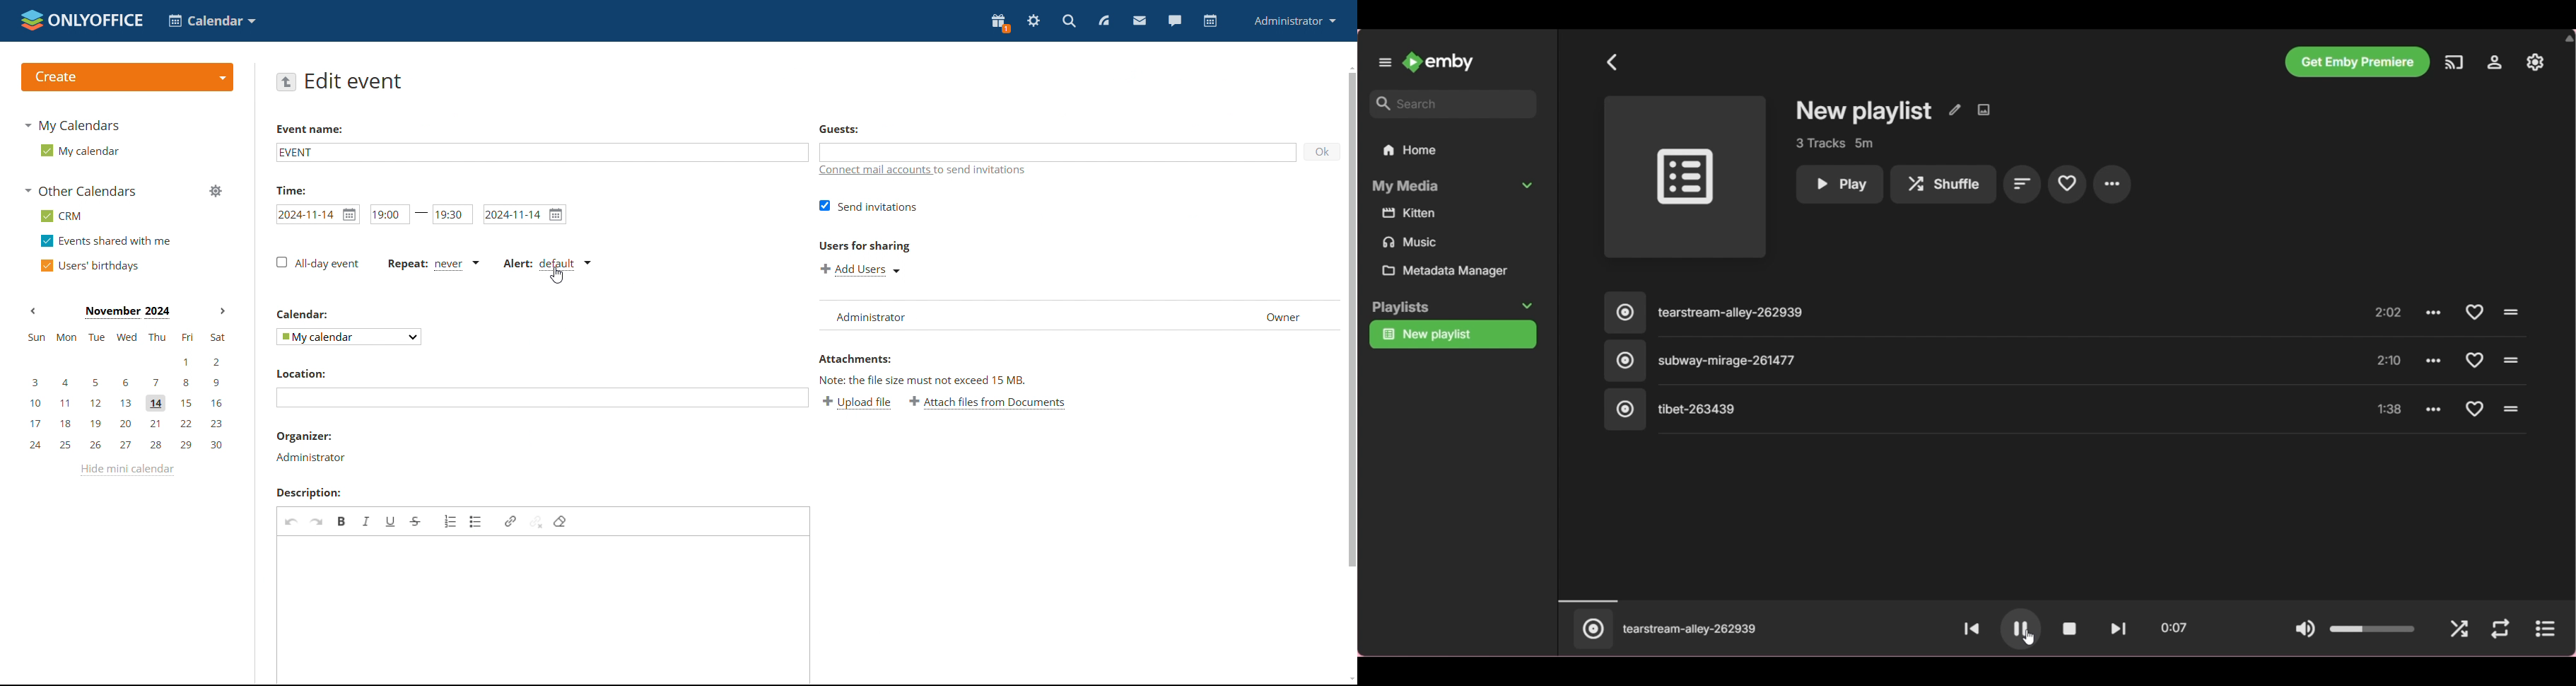 Image resolution: width=2576 pixels, height=700 pixels. I want to click on send invitations, so click(868, 205).